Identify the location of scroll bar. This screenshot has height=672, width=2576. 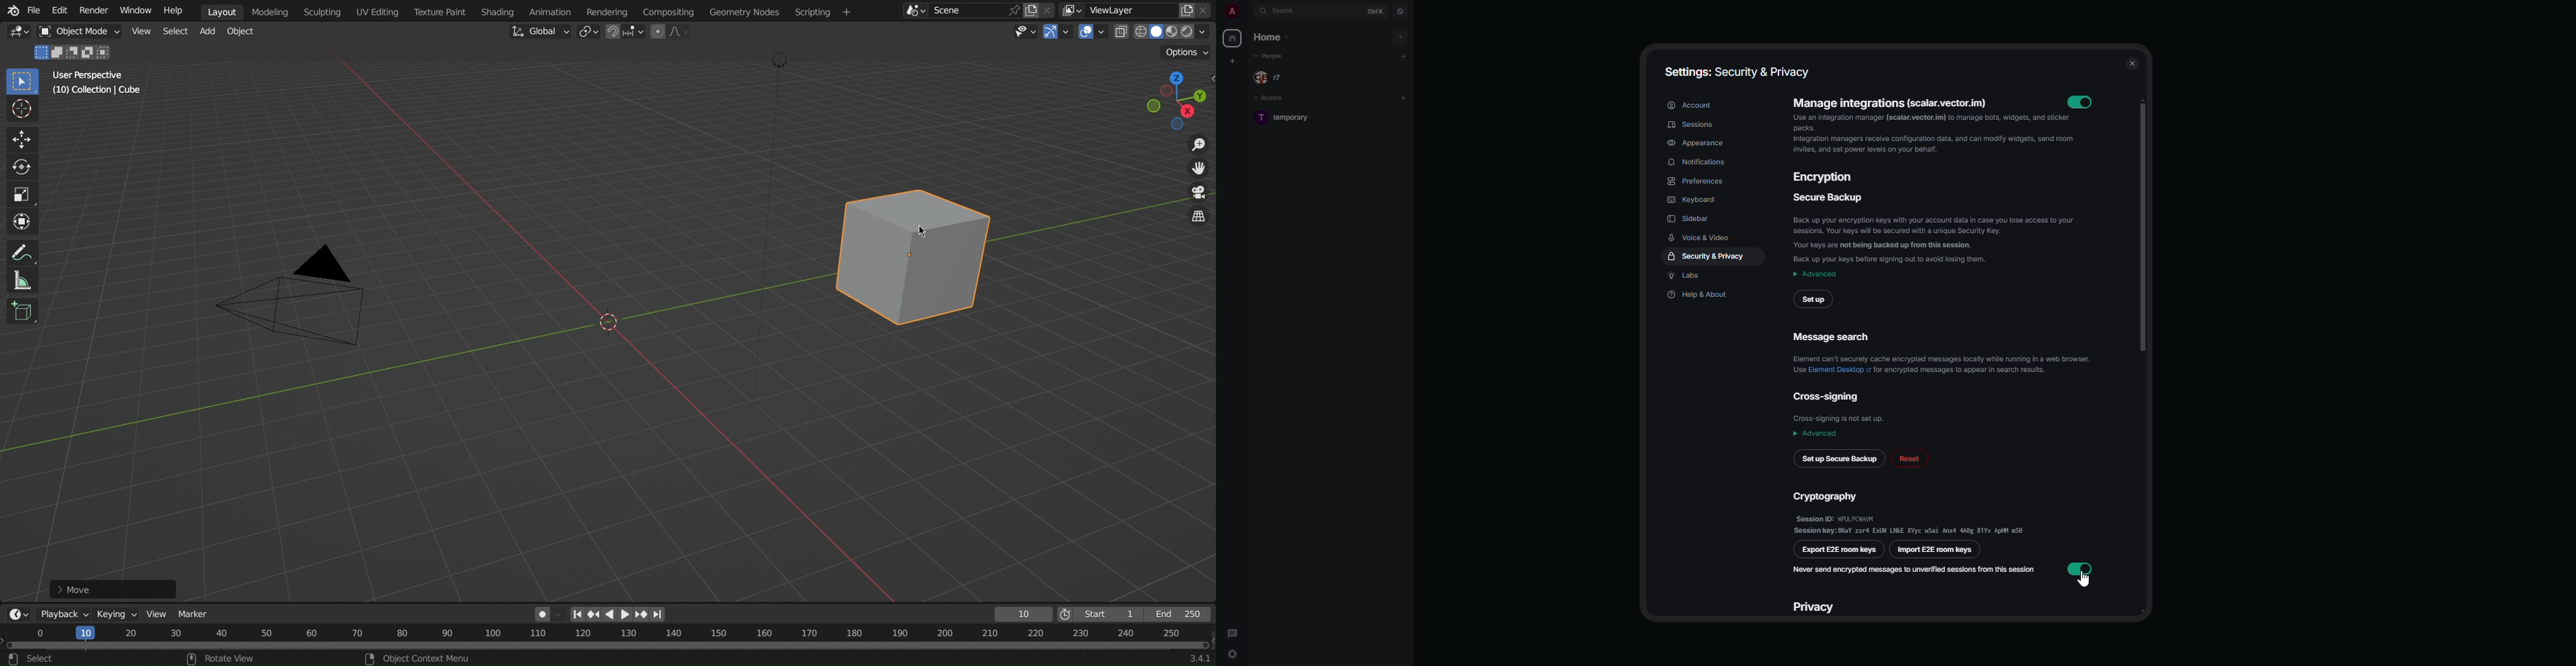
(2143, 225).